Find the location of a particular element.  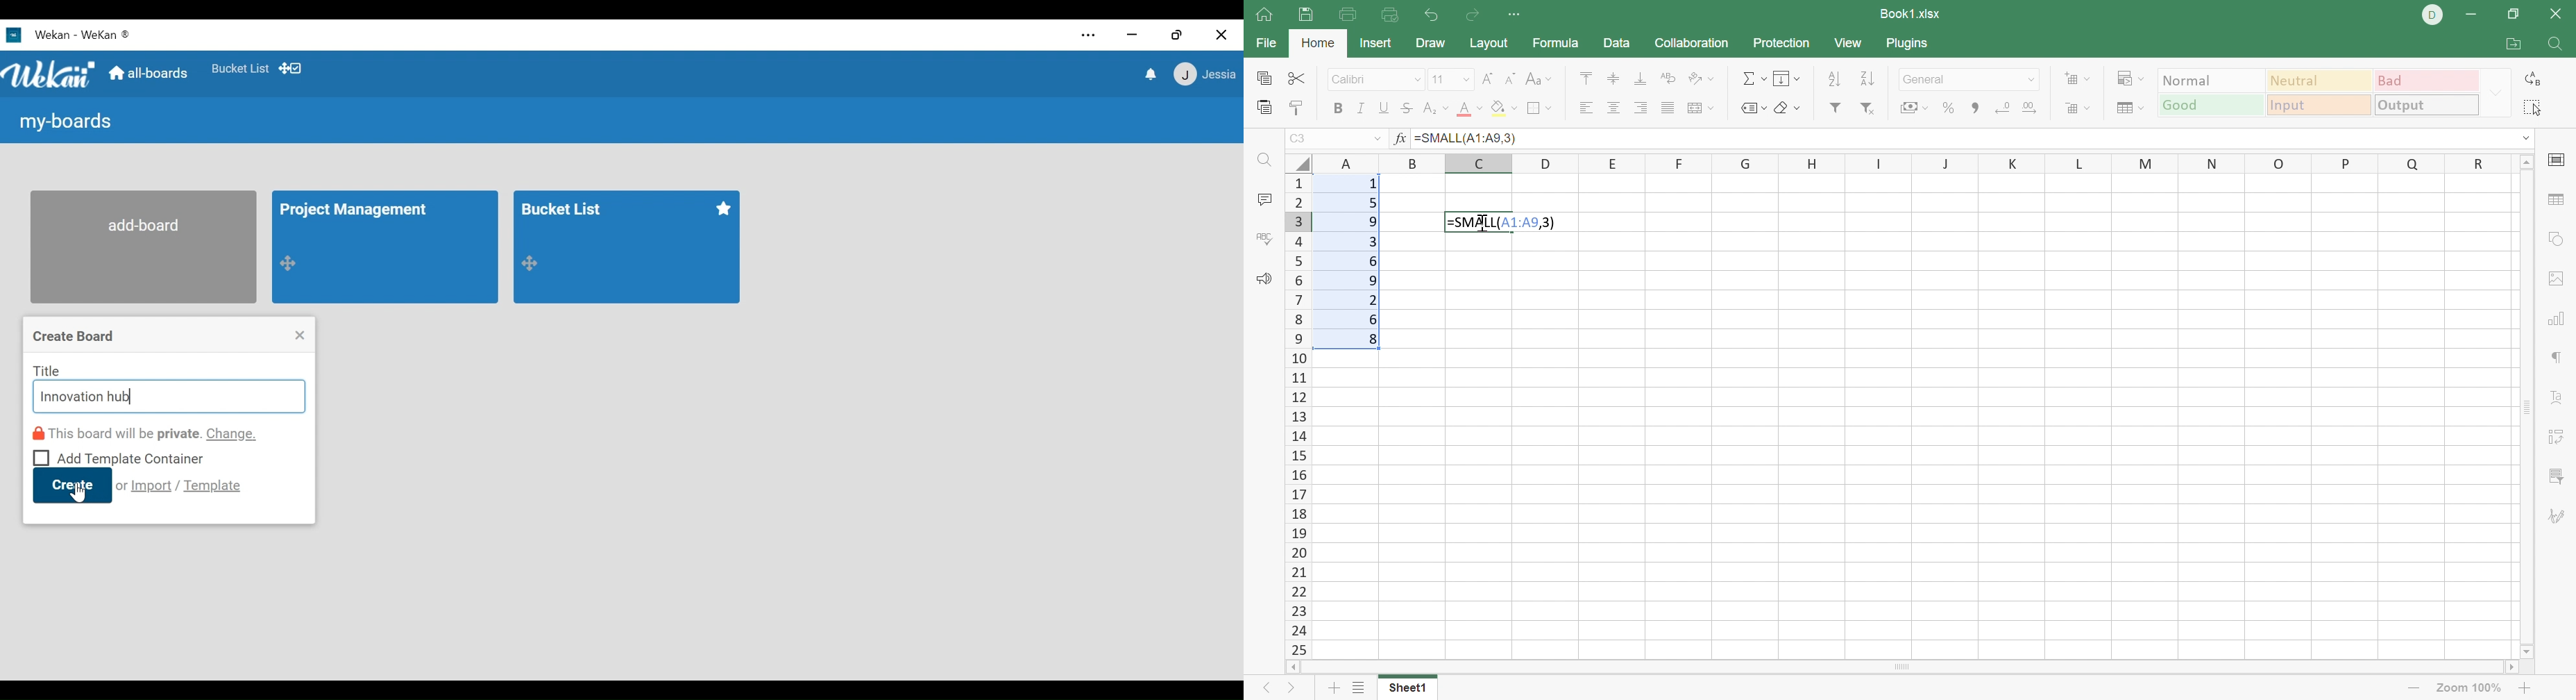

Find is located at coordinates (2560, 44).